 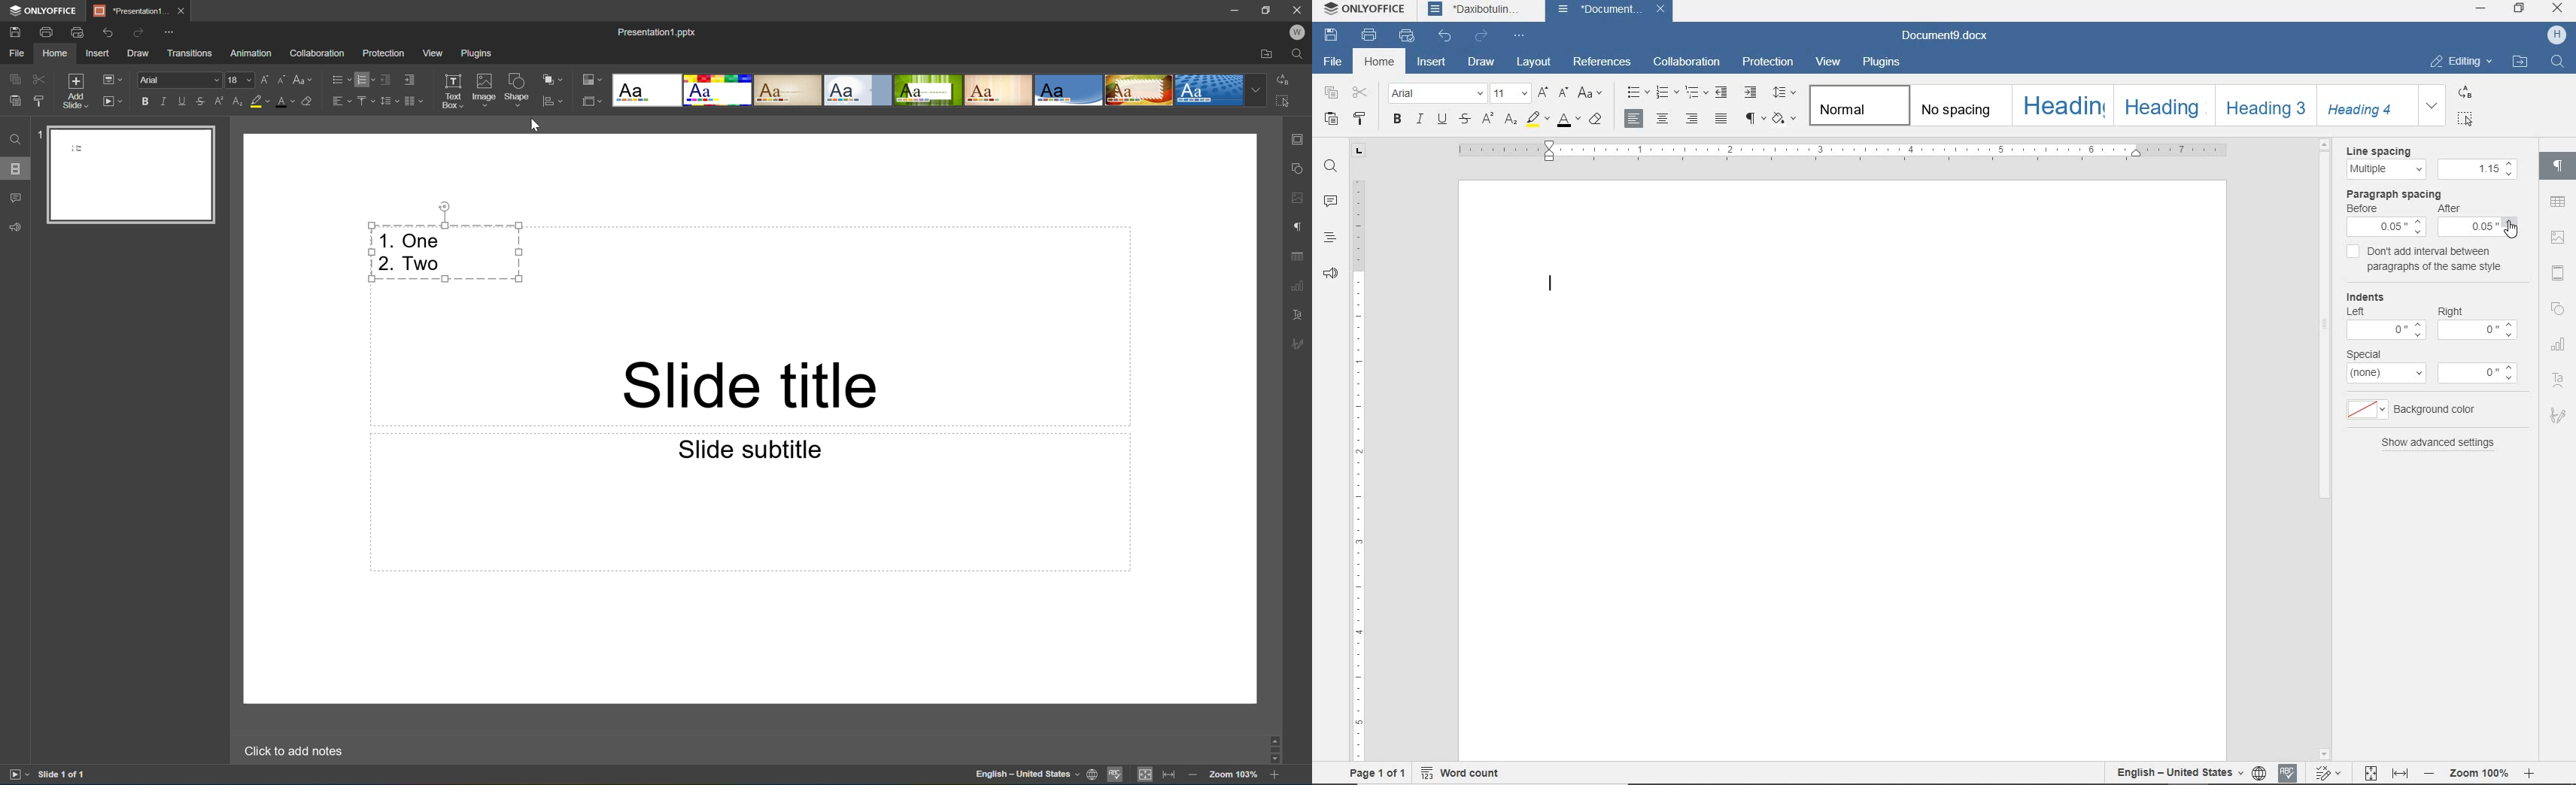 I want to click on nonprinting characters, so click(x=1754, y=120).